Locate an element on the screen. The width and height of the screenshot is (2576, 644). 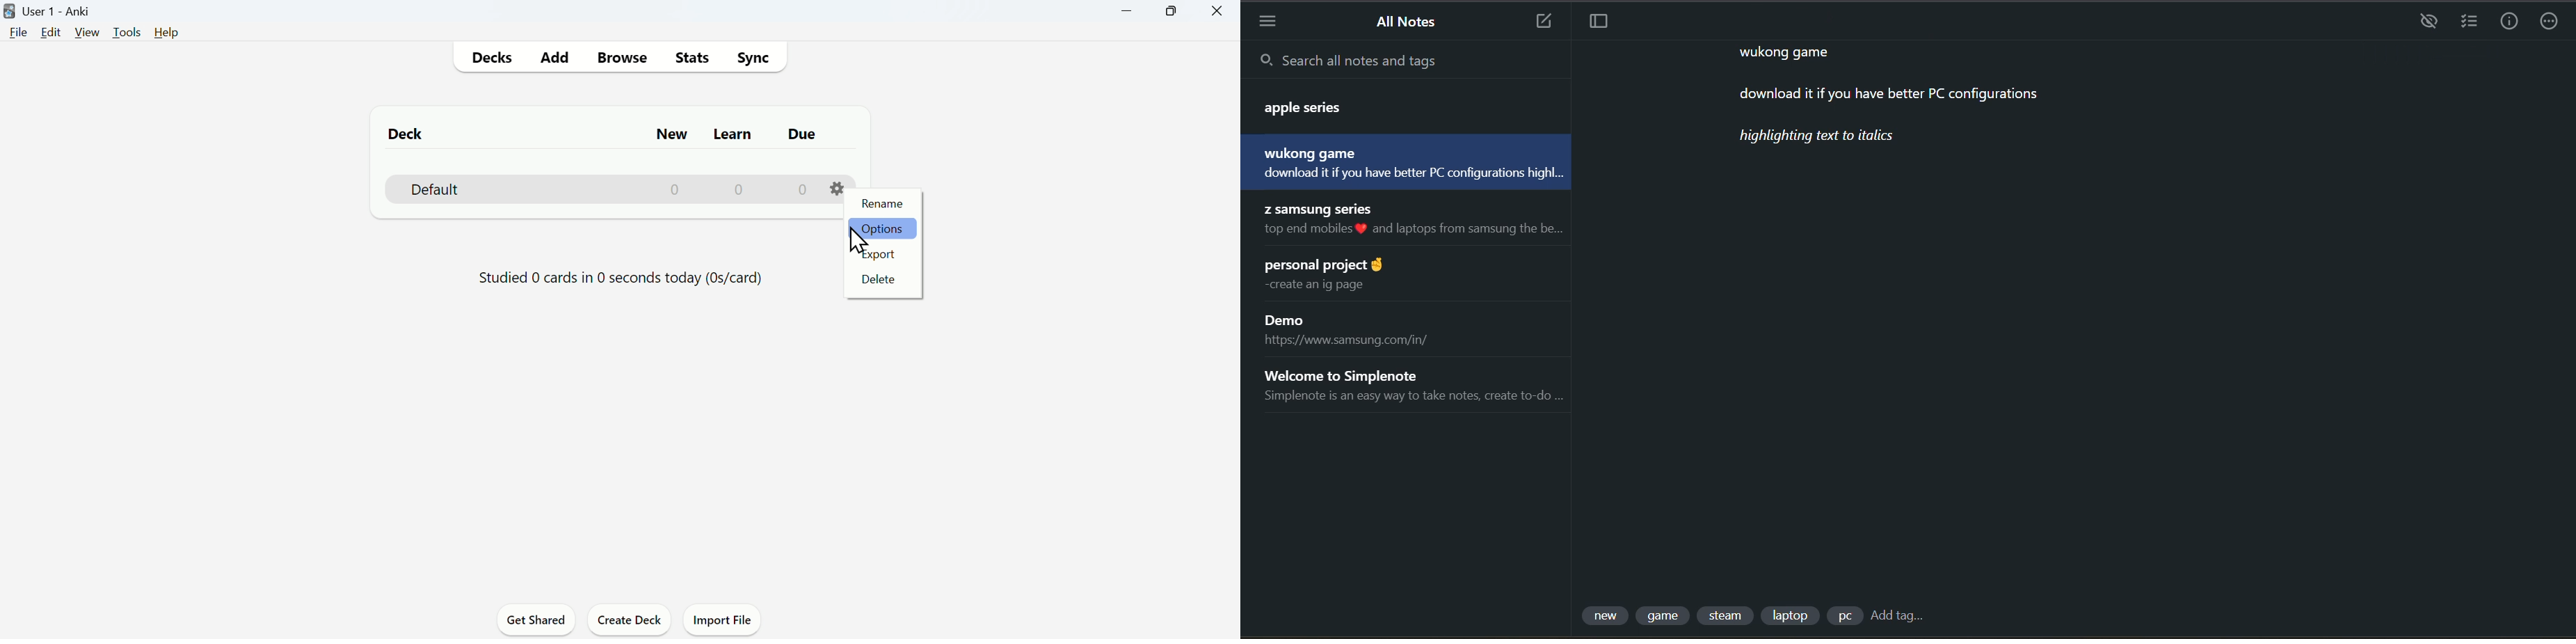
Options is located at coordinates (886, 228).